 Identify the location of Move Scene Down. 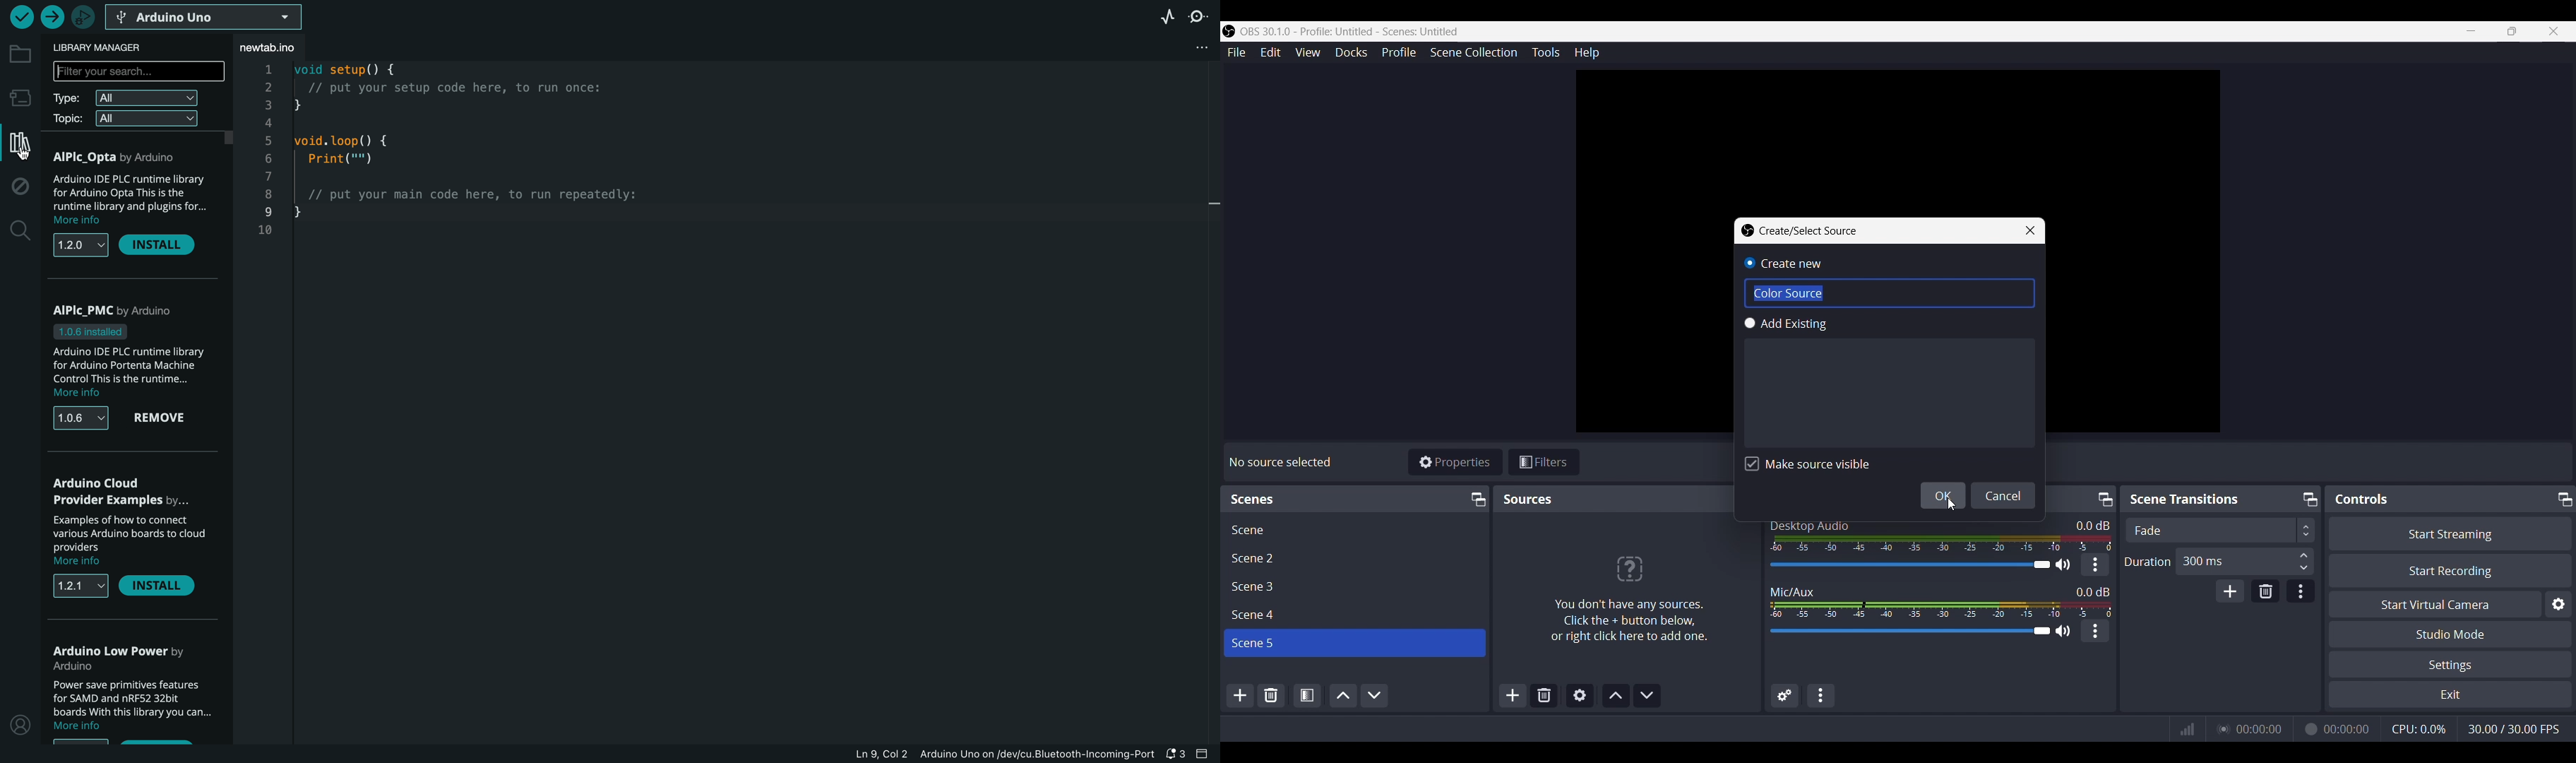
(1374, 695).